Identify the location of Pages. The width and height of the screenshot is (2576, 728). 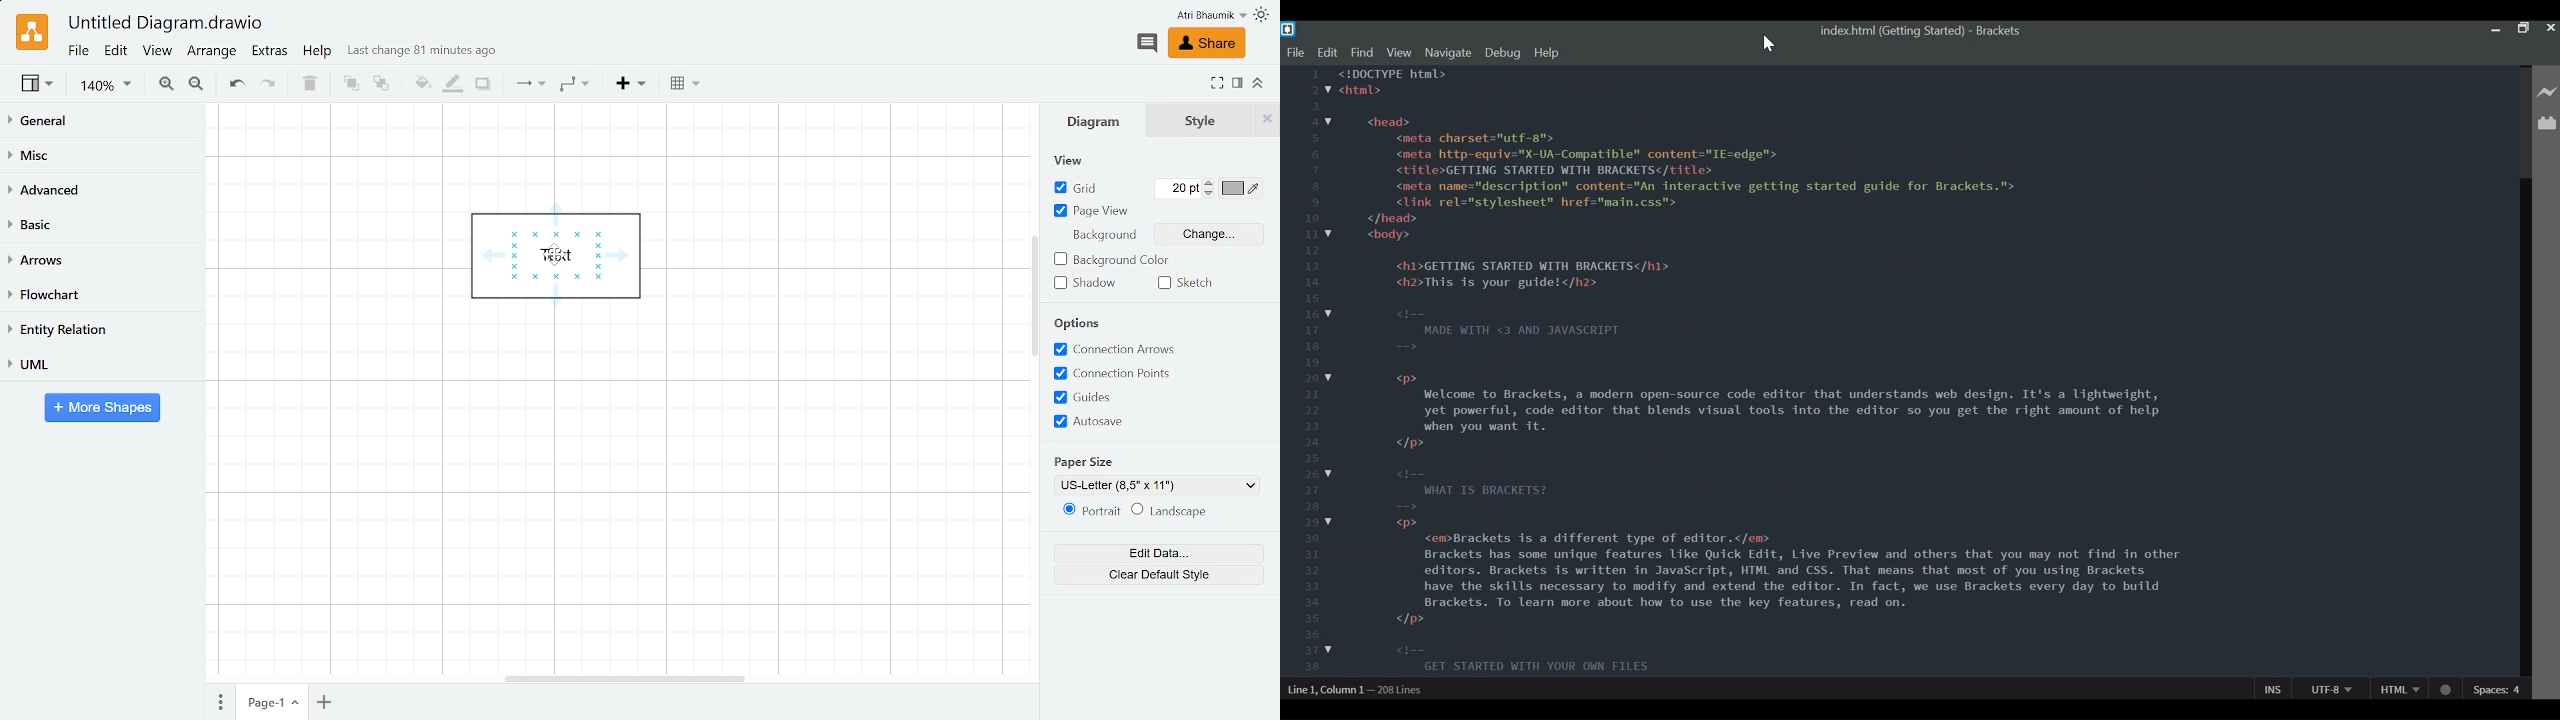
(218, 701).